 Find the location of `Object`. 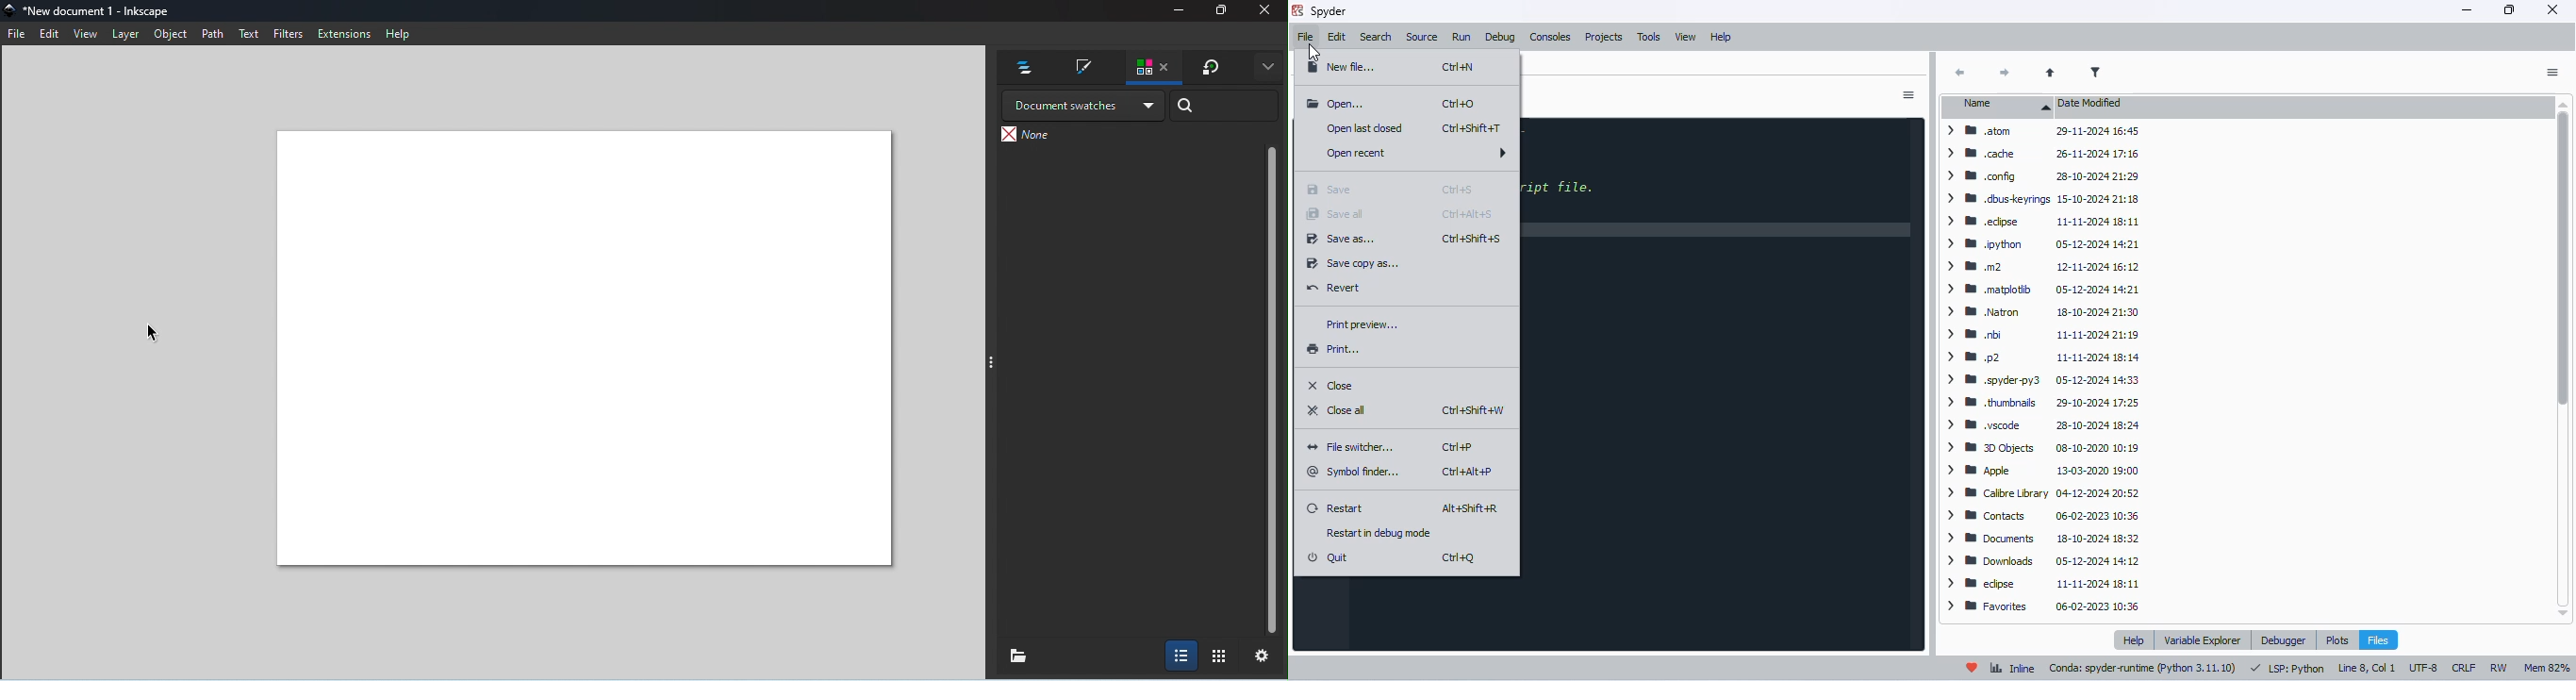

Object is located at coordinates (173, 35).